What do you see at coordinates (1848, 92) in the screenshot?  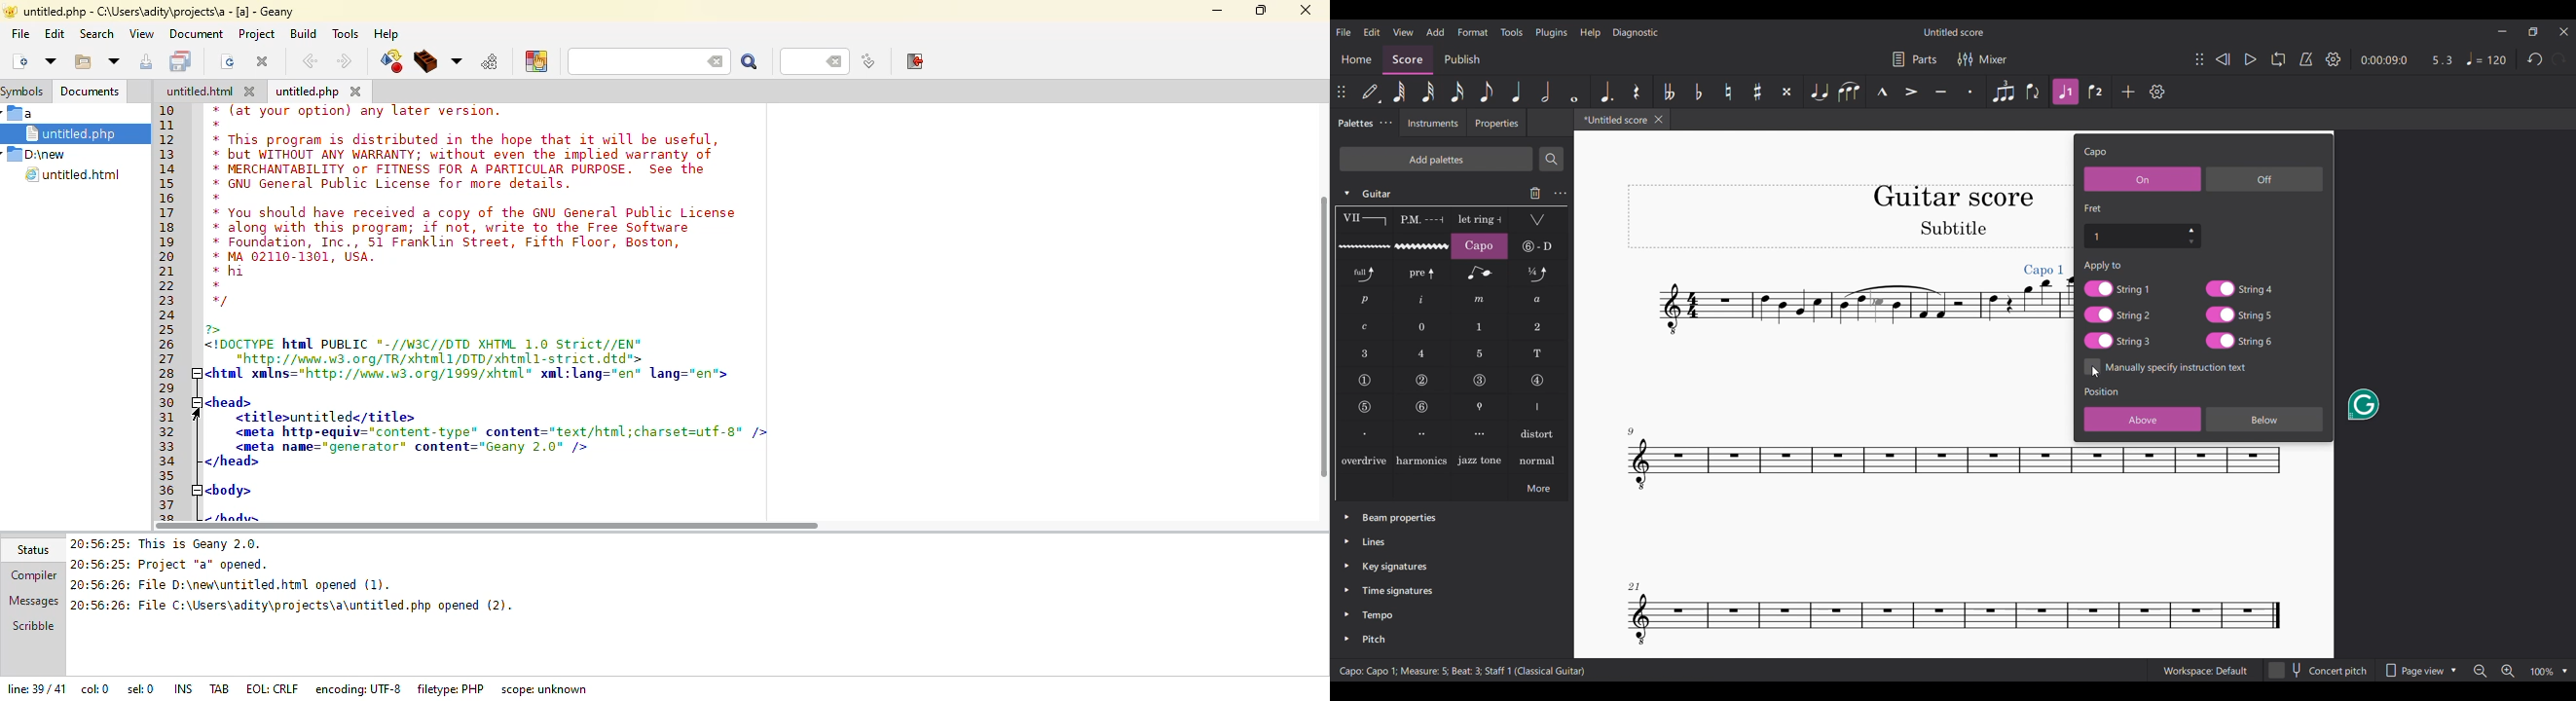 I see `Slur` at bounding box center [1848, 92].